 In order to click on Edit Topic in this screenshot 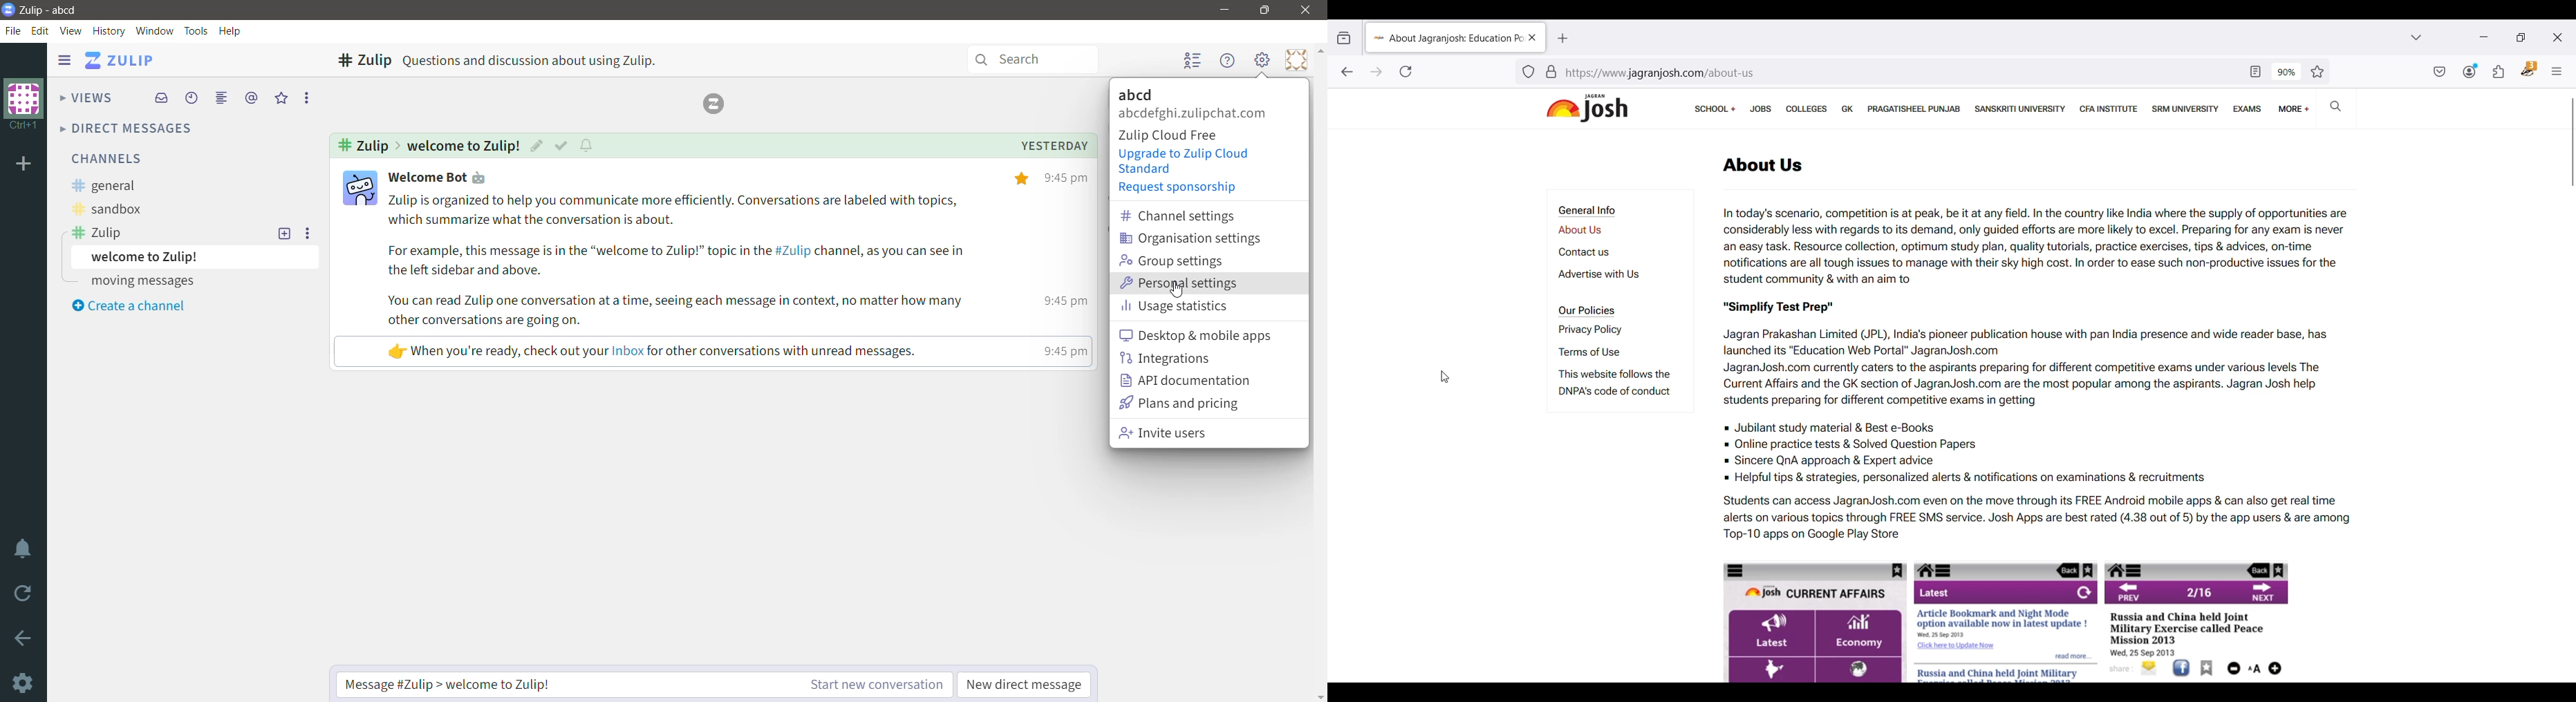, I will do `click(536, 144)`.